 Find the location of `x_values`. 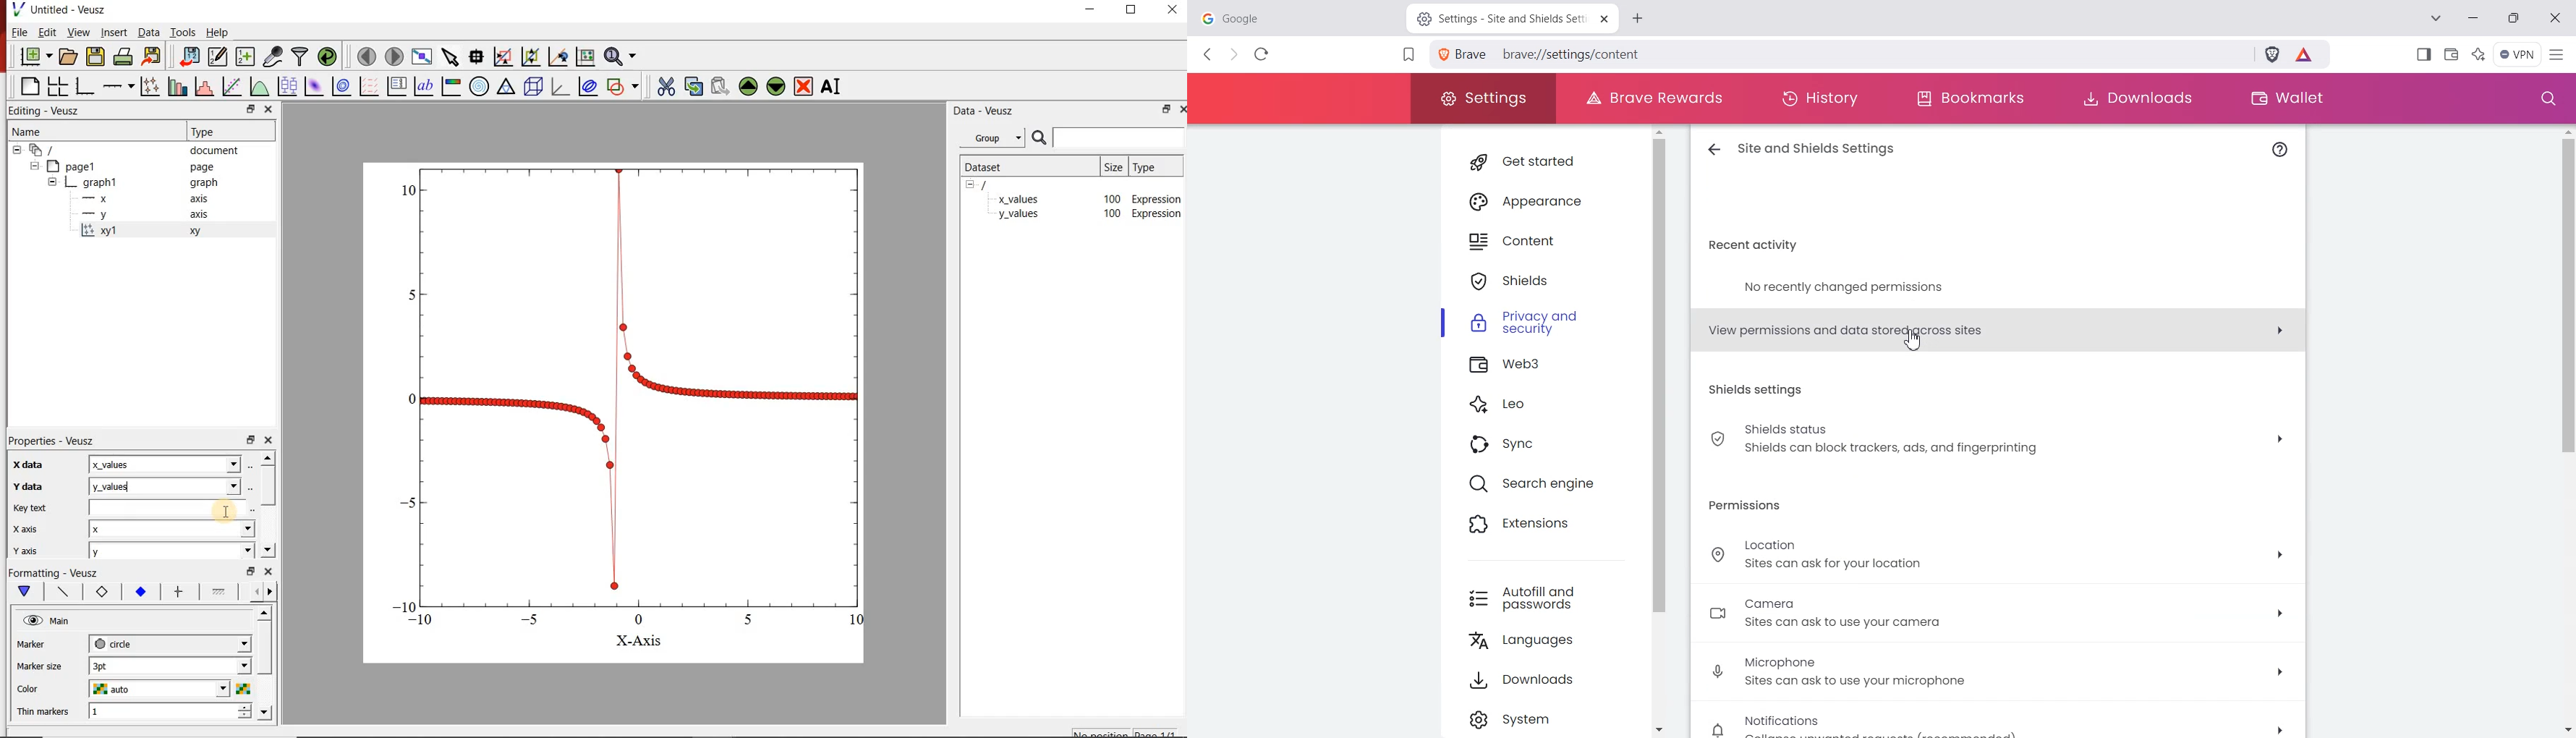

x_values is located at coordinates (1018, 198).